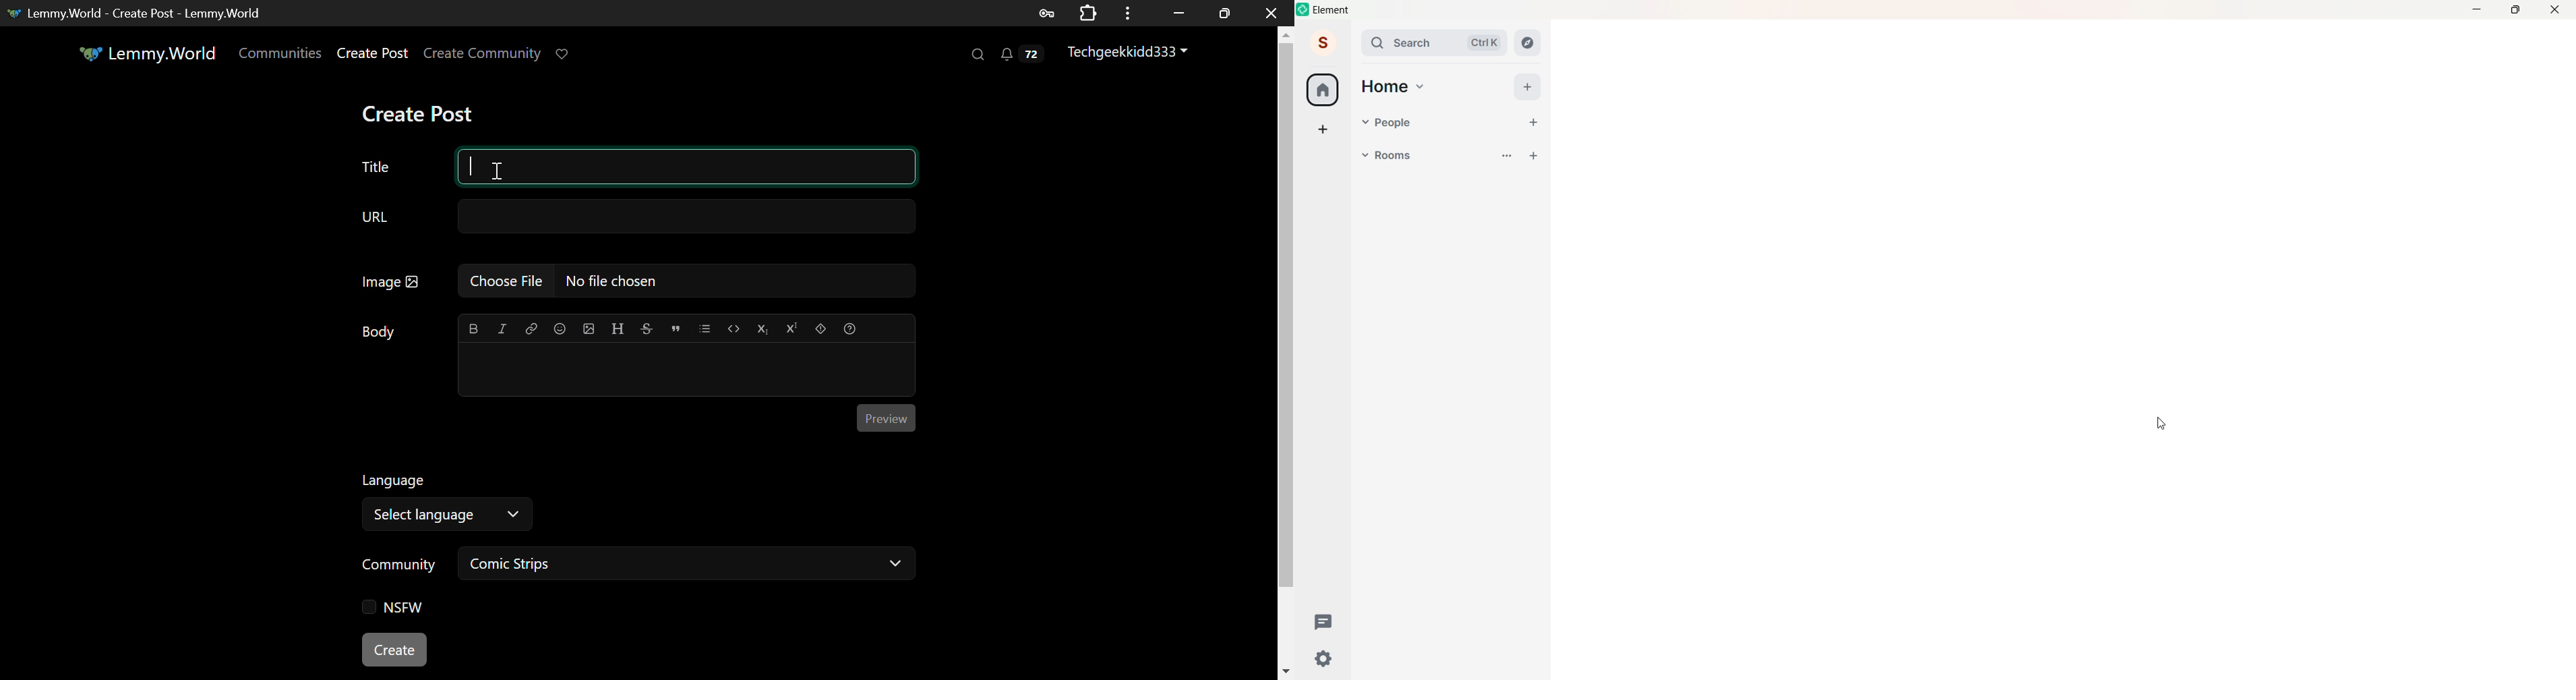 This screenshot has width=2576, height=700. I want to click on Quick Settings, so click(1325, 658).